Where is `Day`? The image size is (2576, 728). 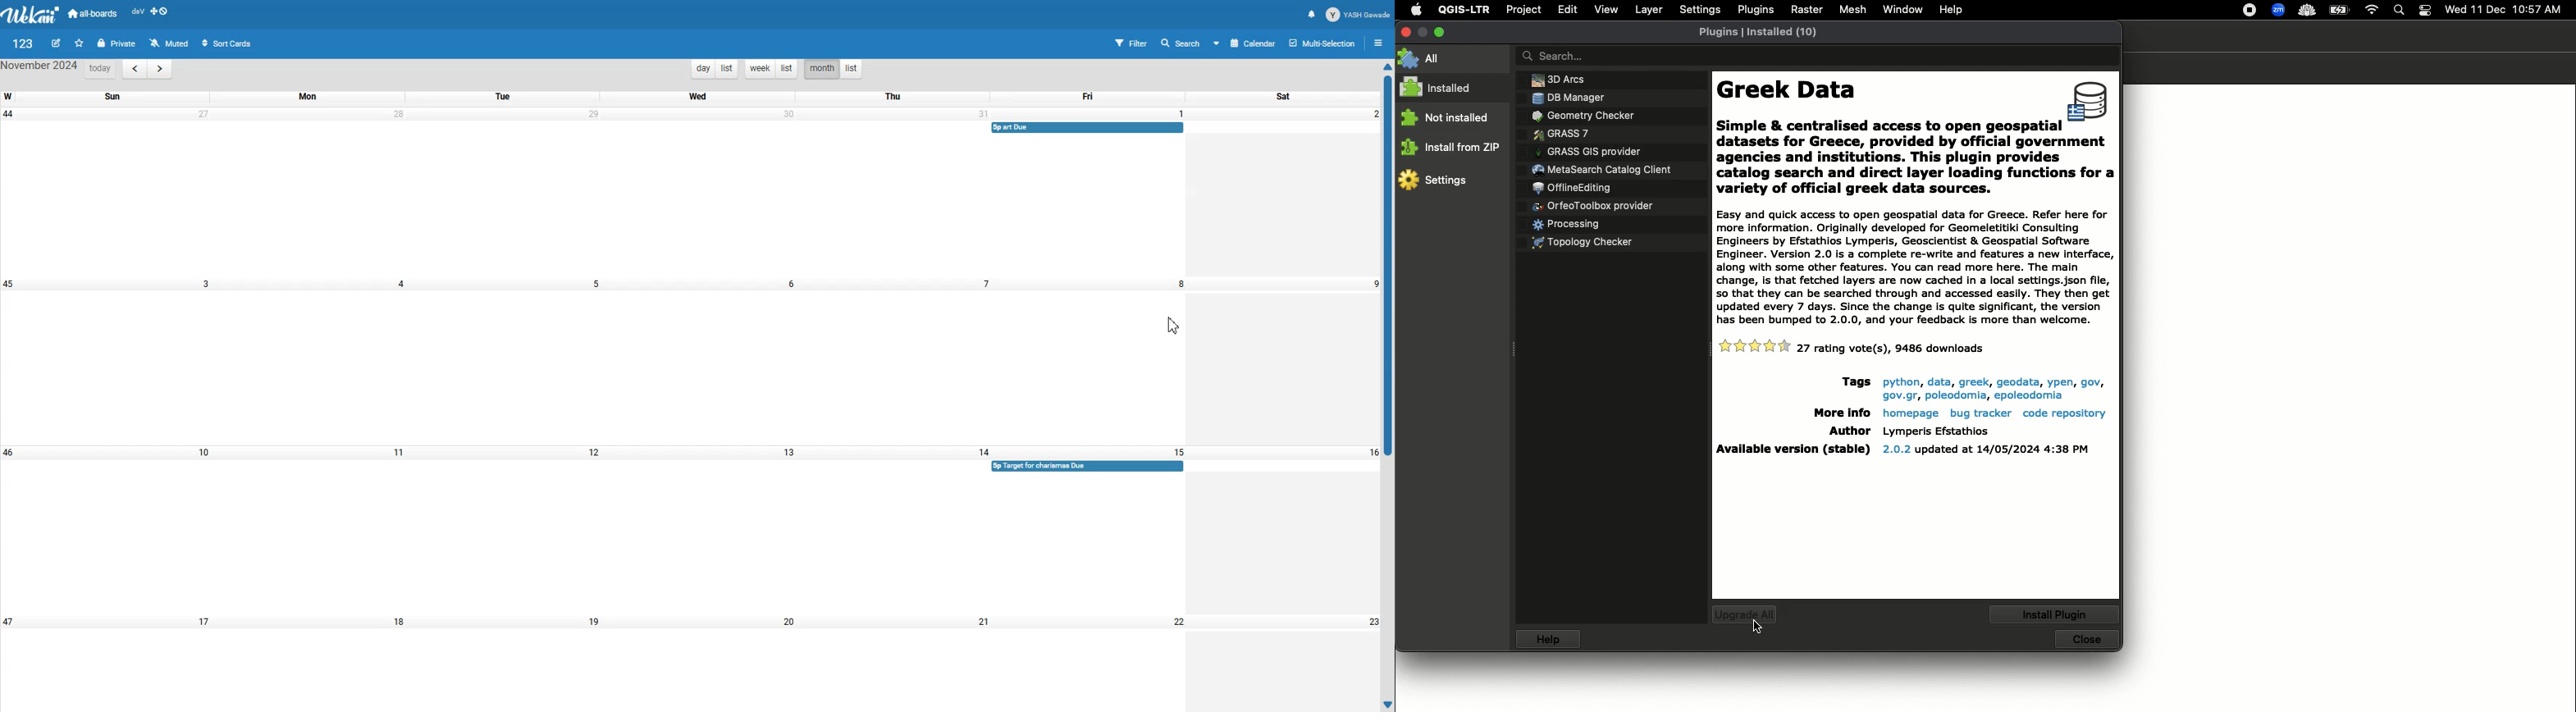 Day is located at coordinates (702, 68).